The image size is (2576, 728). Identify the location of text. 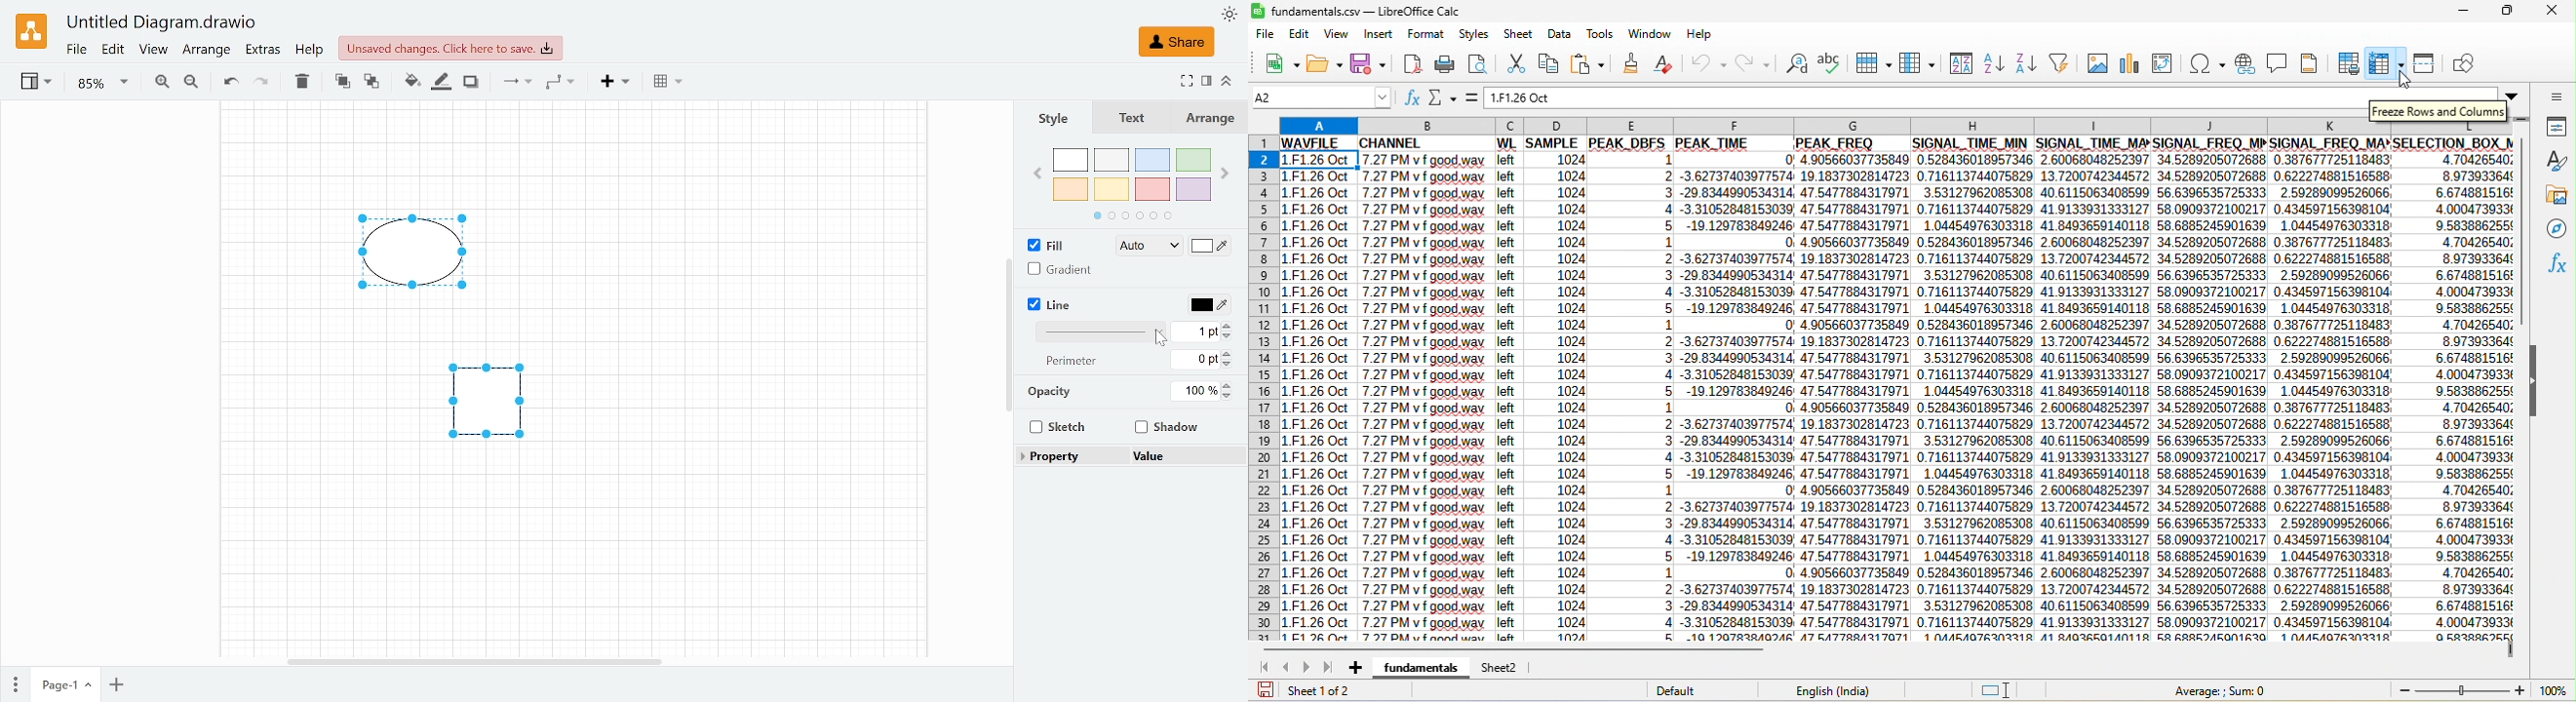
(1127, 117).